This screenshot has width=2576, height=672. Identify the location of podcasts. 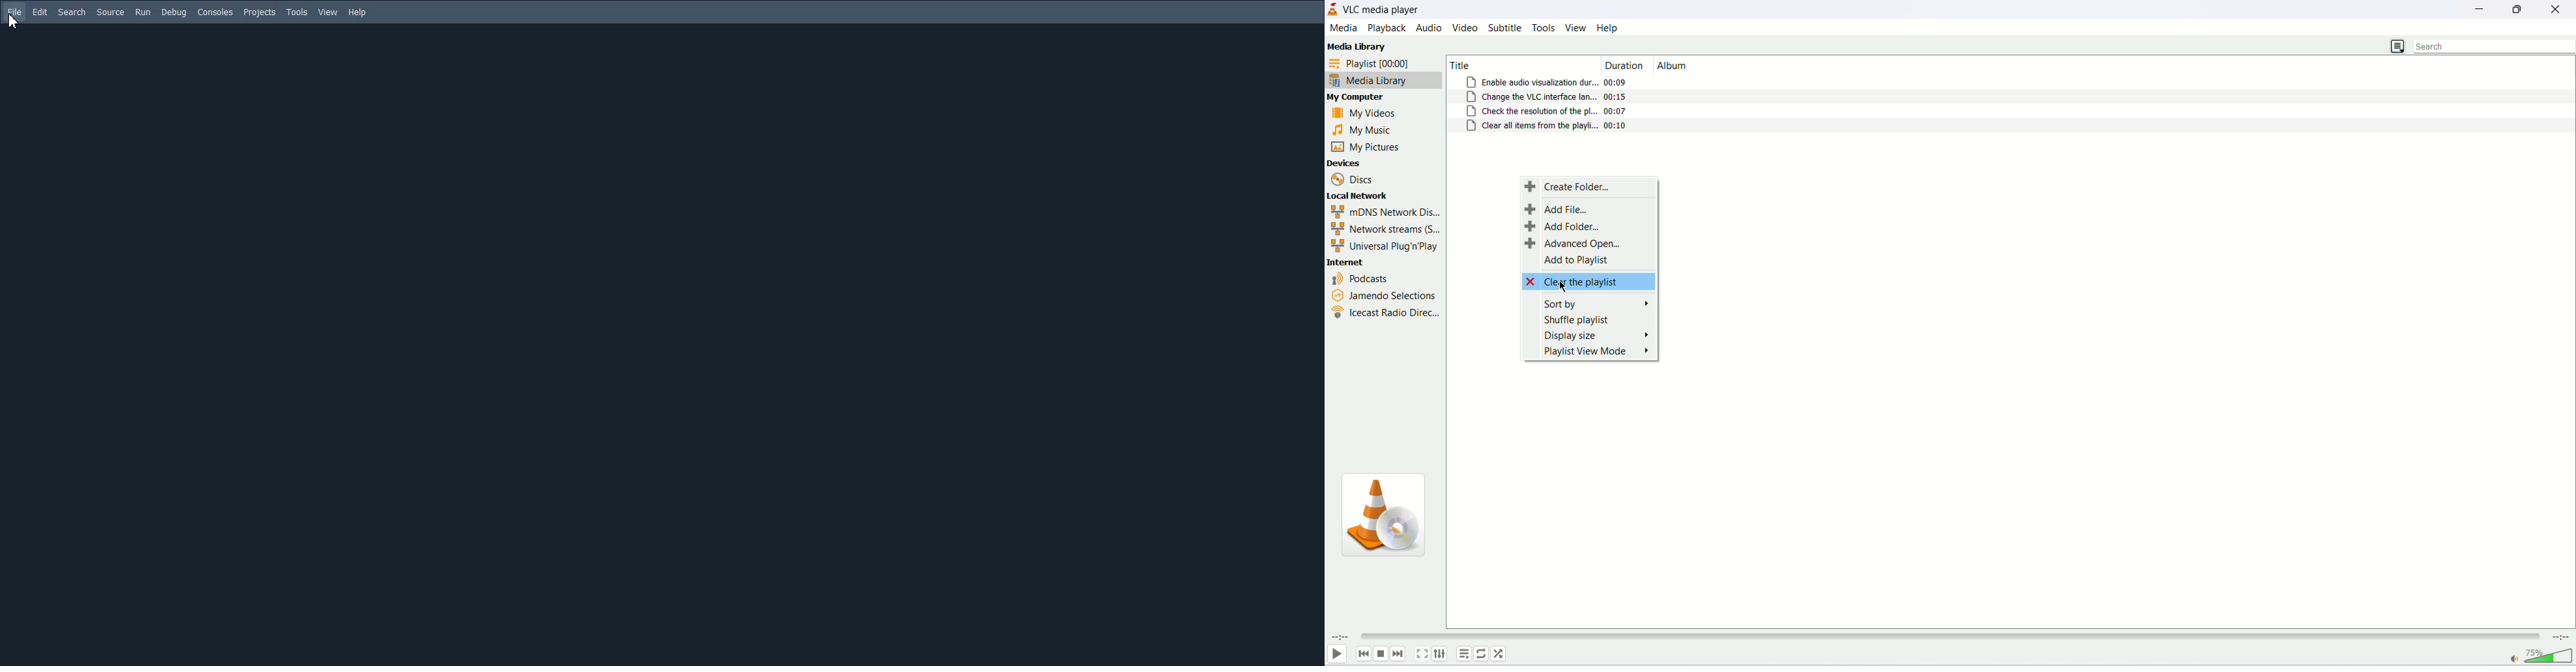
(1363, 280).